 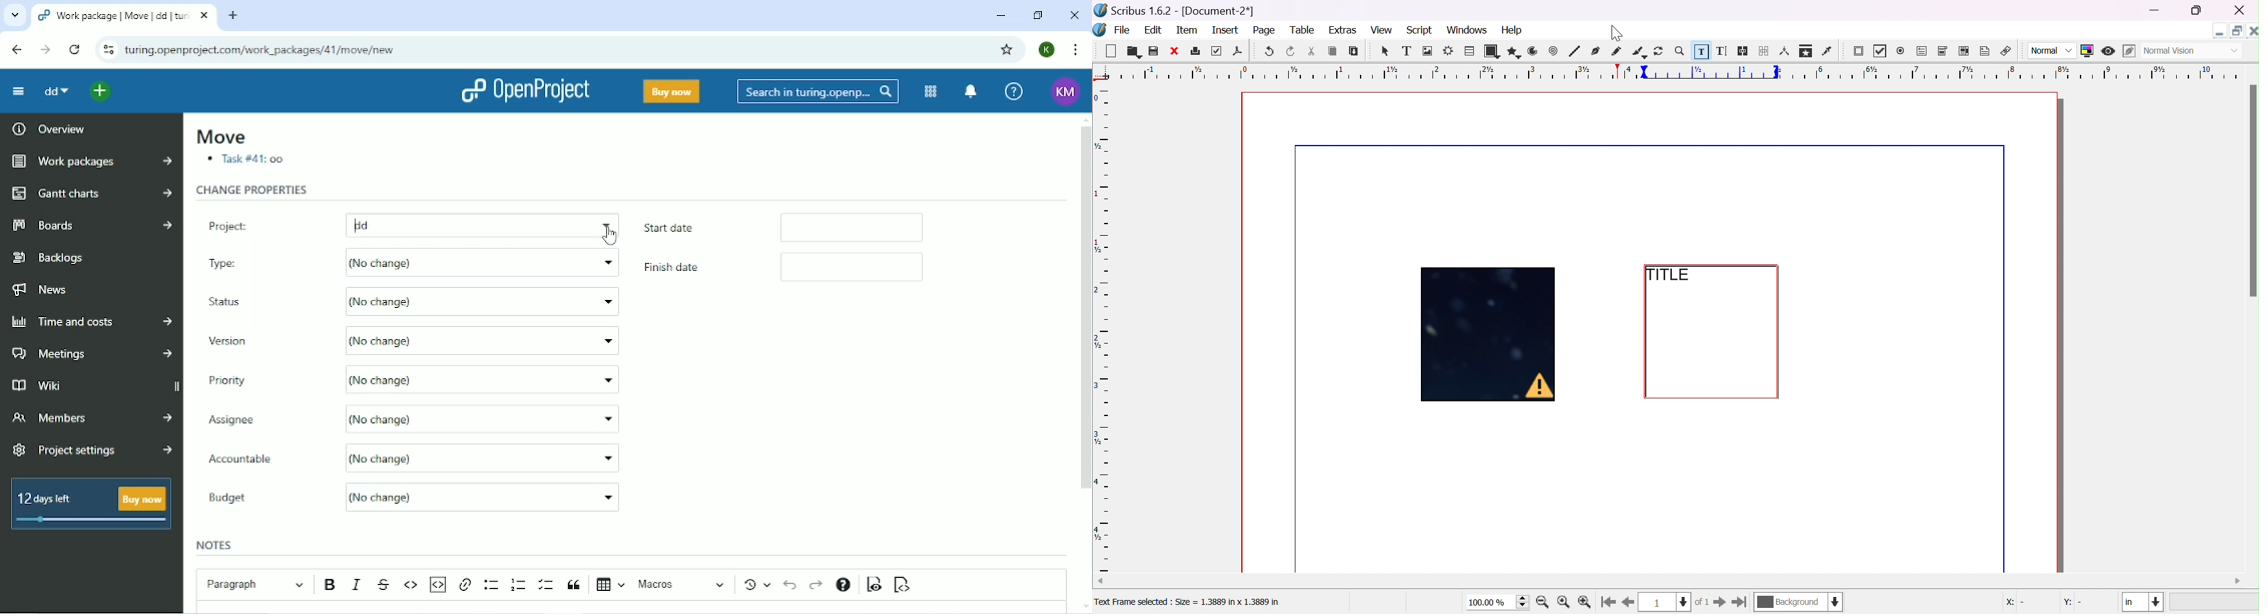 I want to click on normal vision, so click(x=2191, y=51).